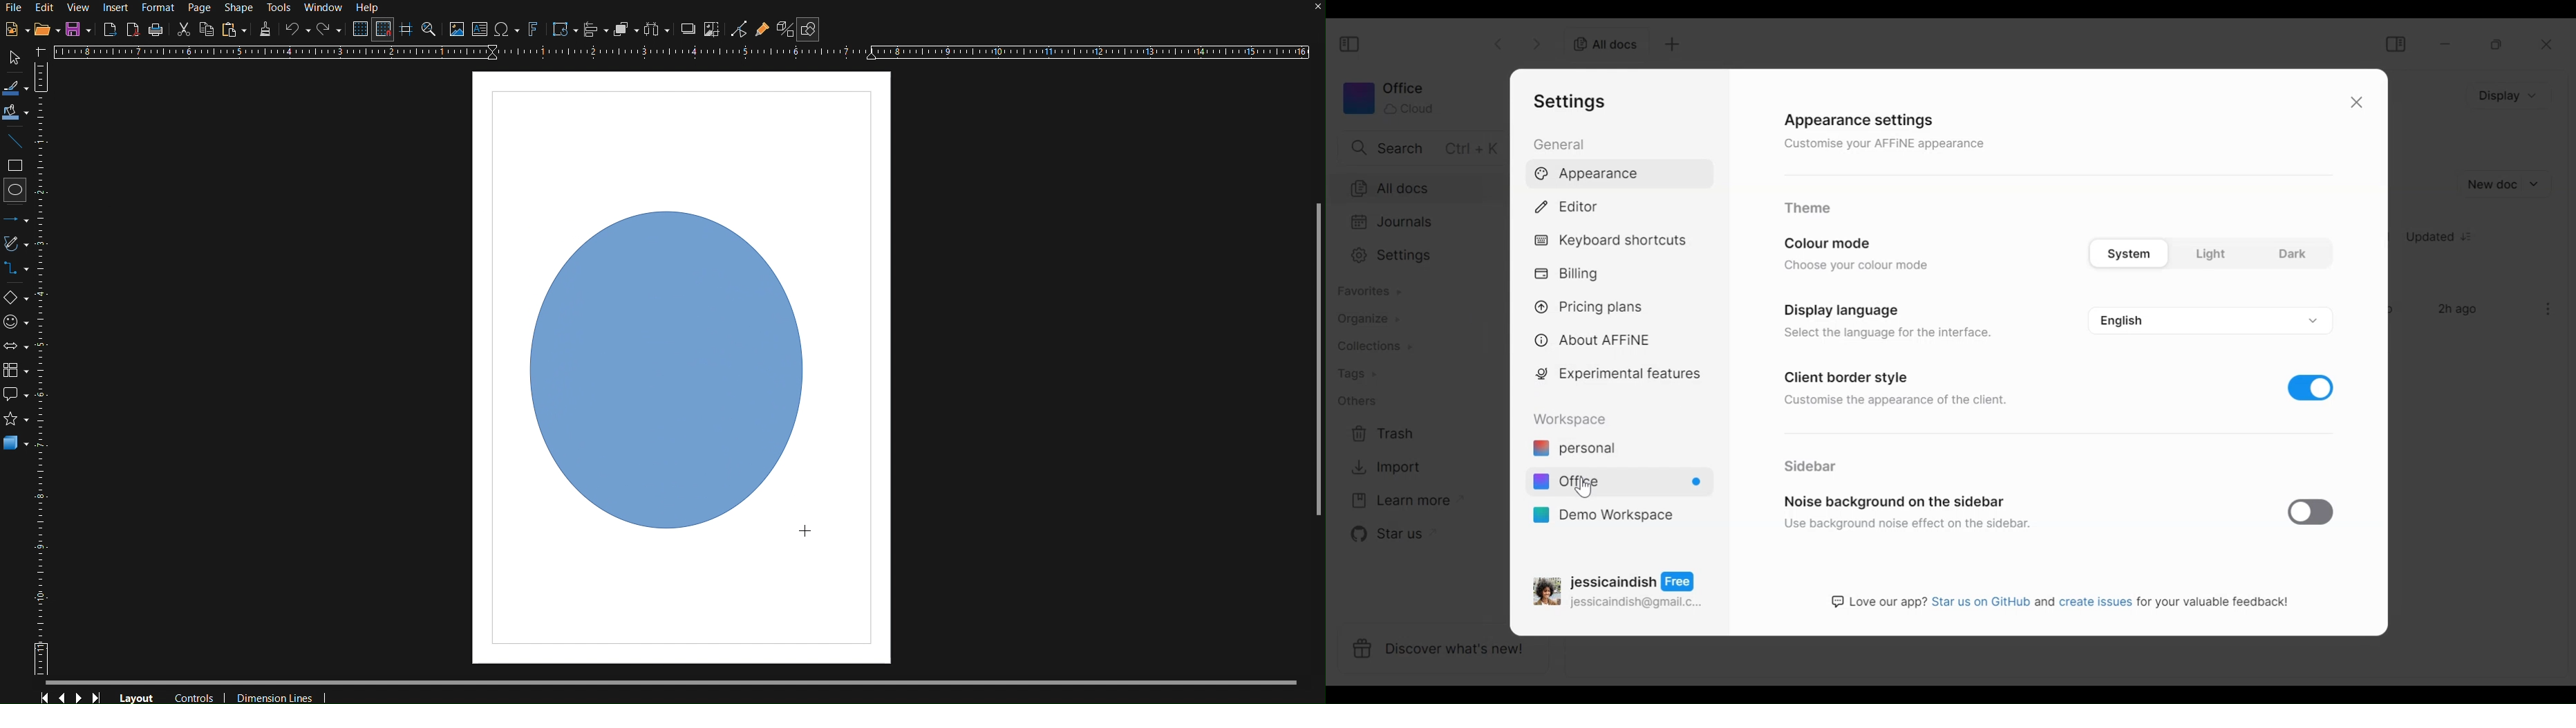 Image resolution: width=2576 pixels, height=728 pixels. I want to click on Curves and Polygons, so click(19, 246).